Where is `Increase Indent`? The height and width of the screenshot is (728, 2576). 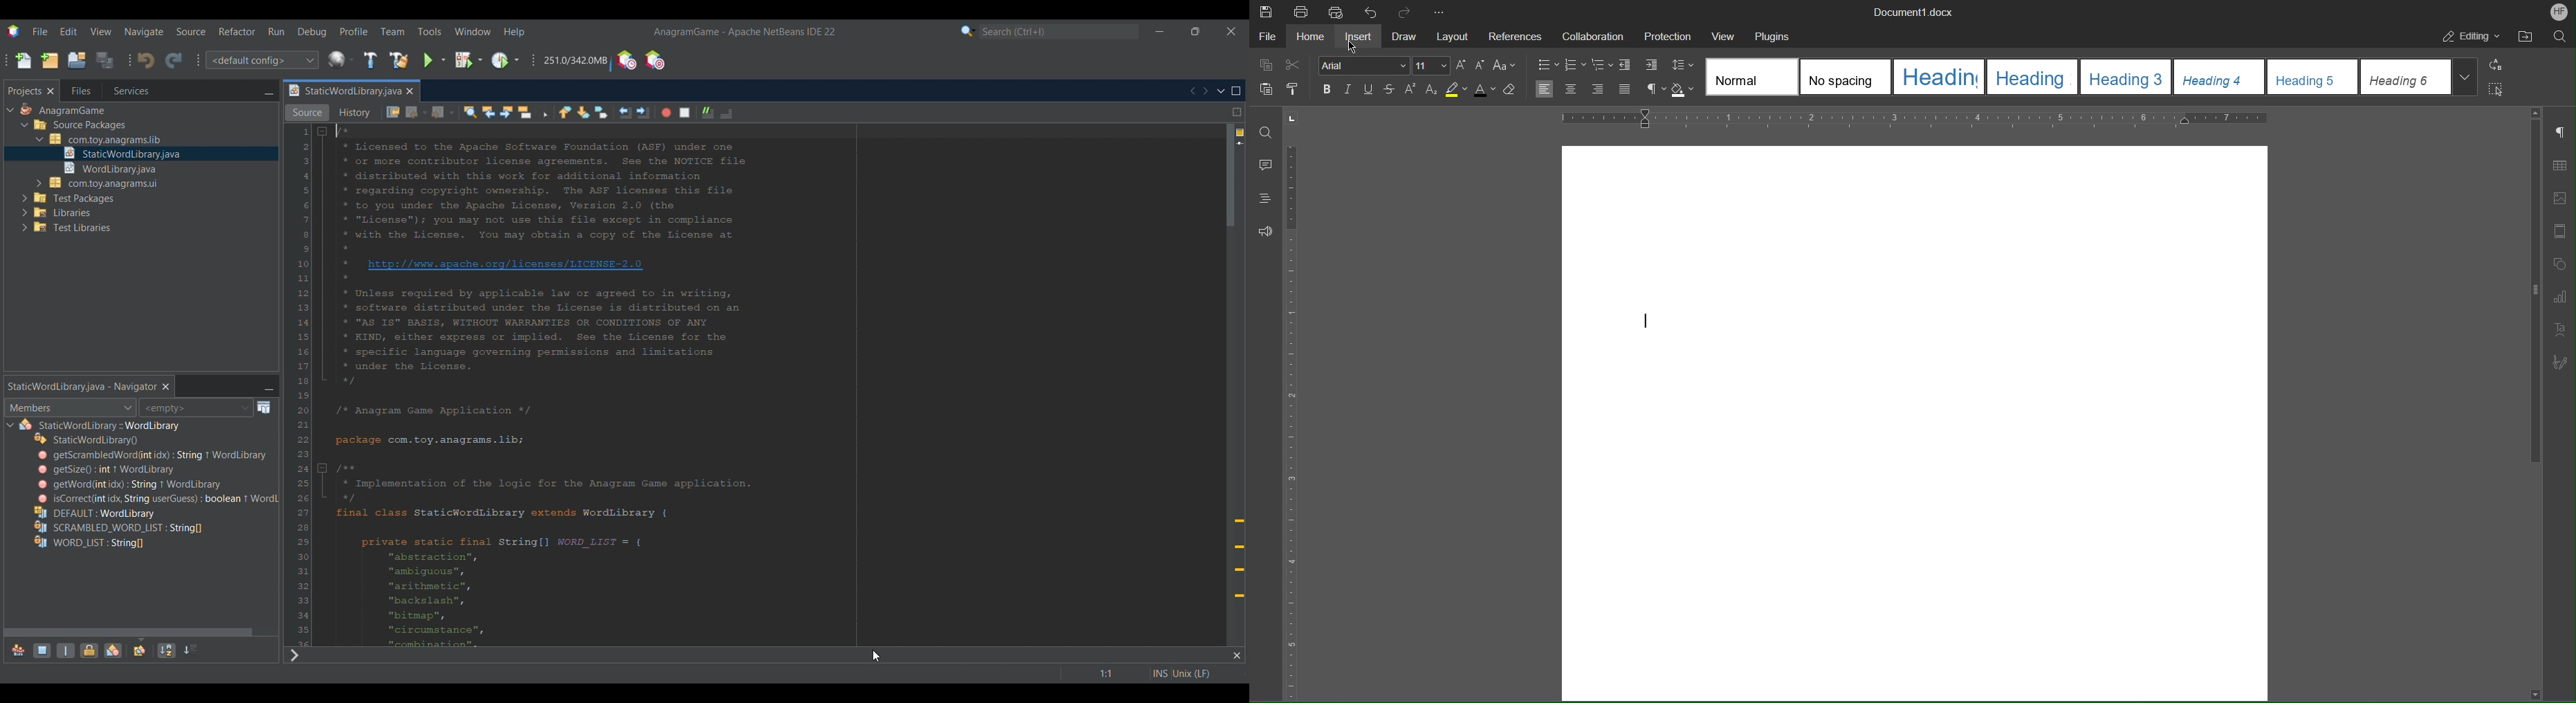
Increase Indent is located at coordinates (1651, 65).